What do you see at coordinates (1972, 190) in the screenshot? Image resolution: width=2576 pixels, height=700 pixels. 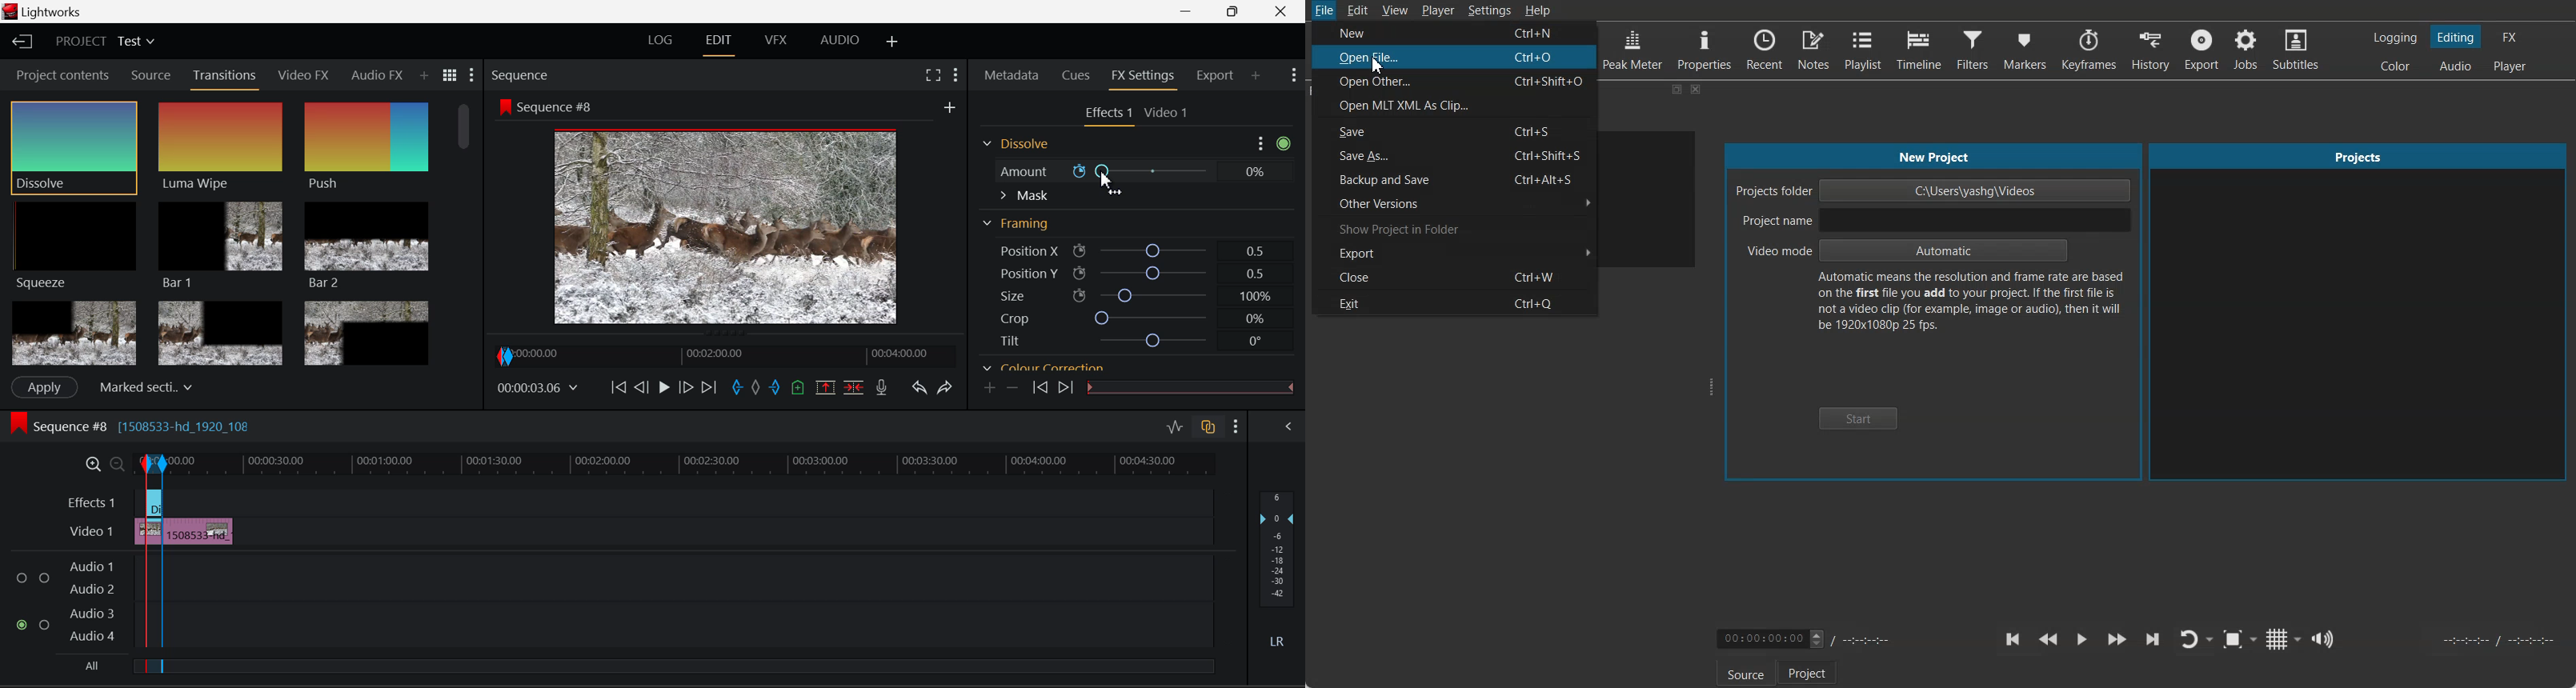 I see `C:\Users\yashg\Videos` at bounding box center [1972, 190].